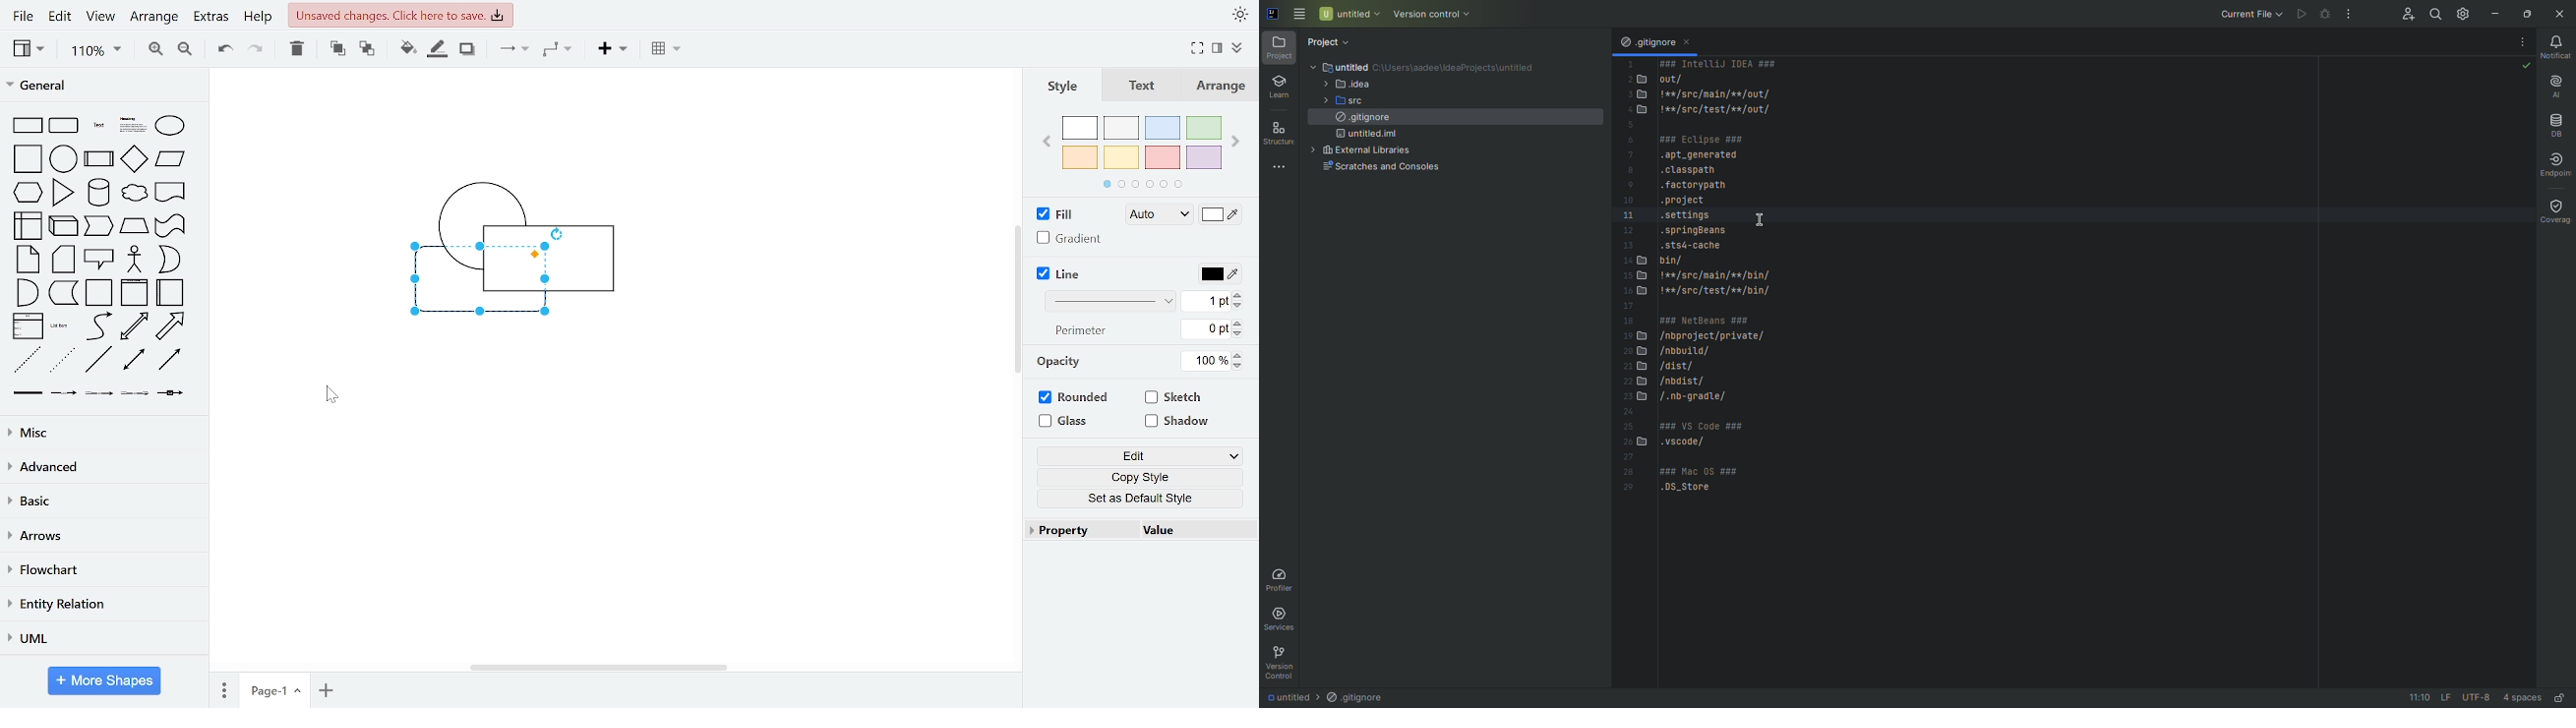 Image resolution: width=2576 pixels, height=728 pixels. Describe the element at coordinates (1077, 331) in the screenshot. I see `perimeter` at that location.